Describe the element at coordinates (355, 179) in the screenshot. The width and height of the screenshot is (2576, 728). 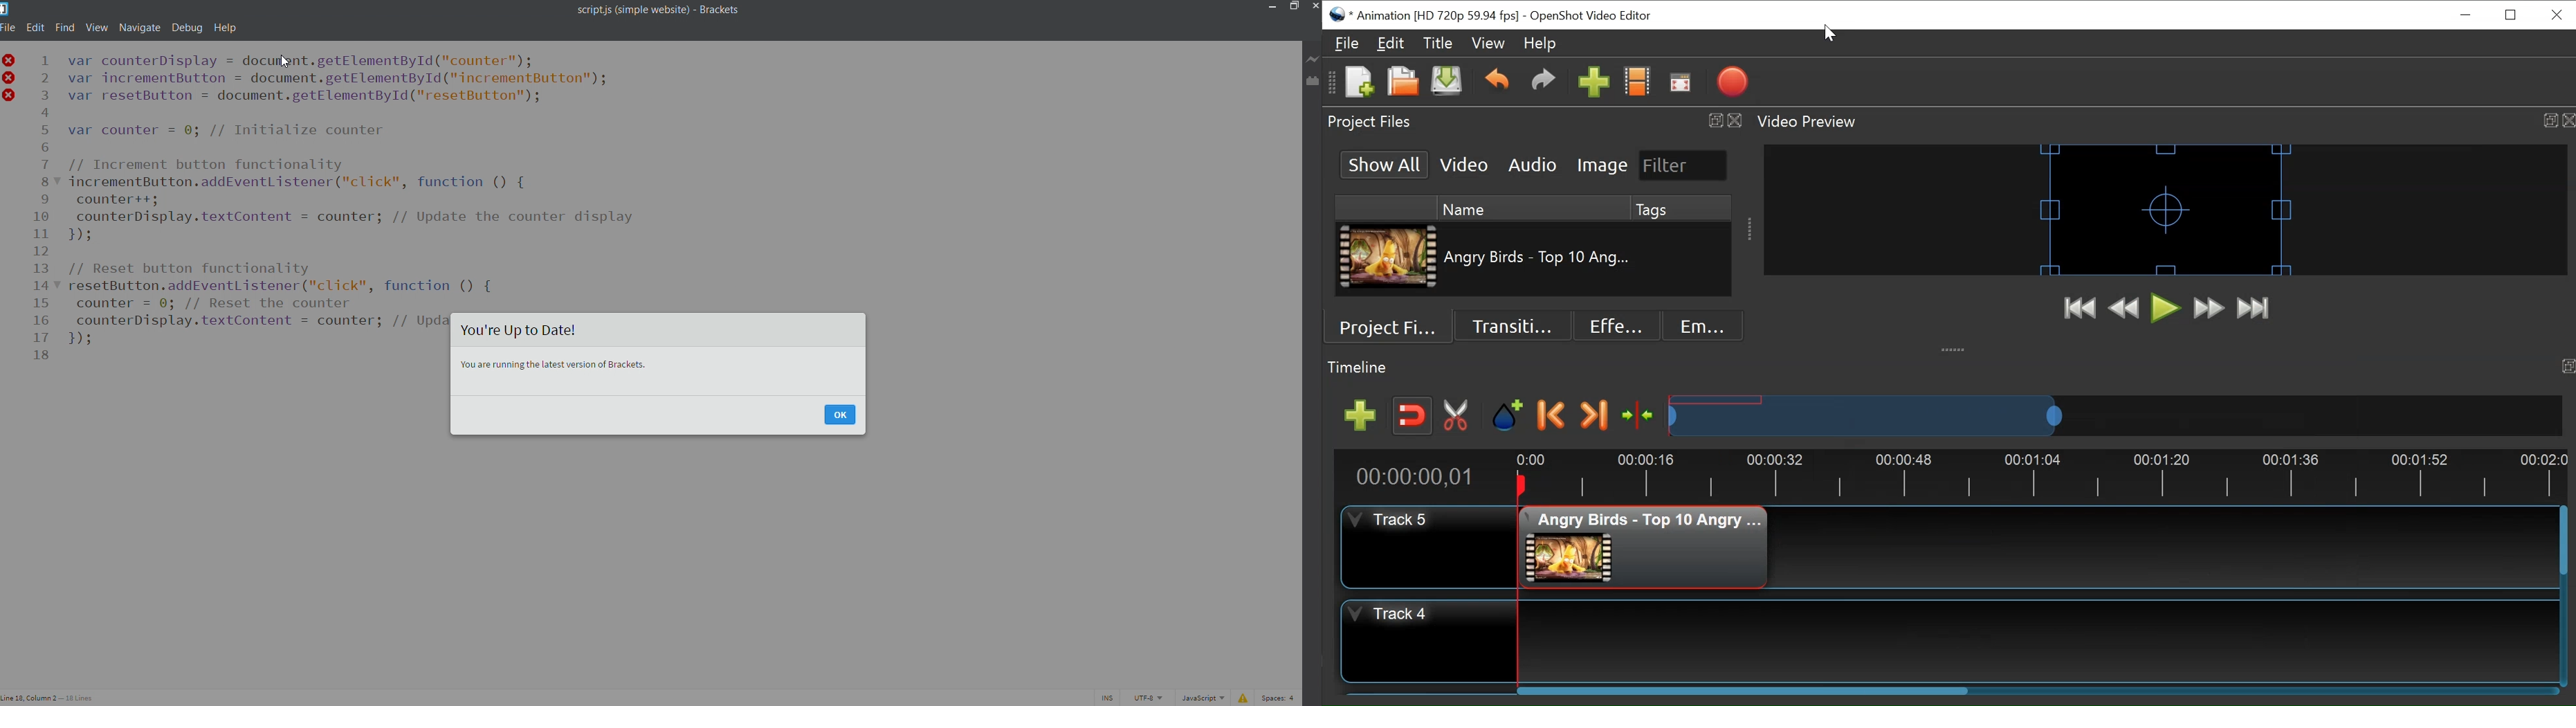
I see `var countervisplay = document.getclementbyld{ counter),var incrementButton = document.getElementById("incrementButton");var resetButton = document.getElementById("resetButton");var counter = 0; // Initialize counter// Increment button functionalityincrementButton.addEventListener("click", function () {counter++;counterDisplay.textContent = counter; // Update the counter displ19H// Reset button functionalityresetButton.addEventListener("click", function () {counter = 0; // Reset the countercounterDisplay.textContent = counter; // Update the counter display` at that location.